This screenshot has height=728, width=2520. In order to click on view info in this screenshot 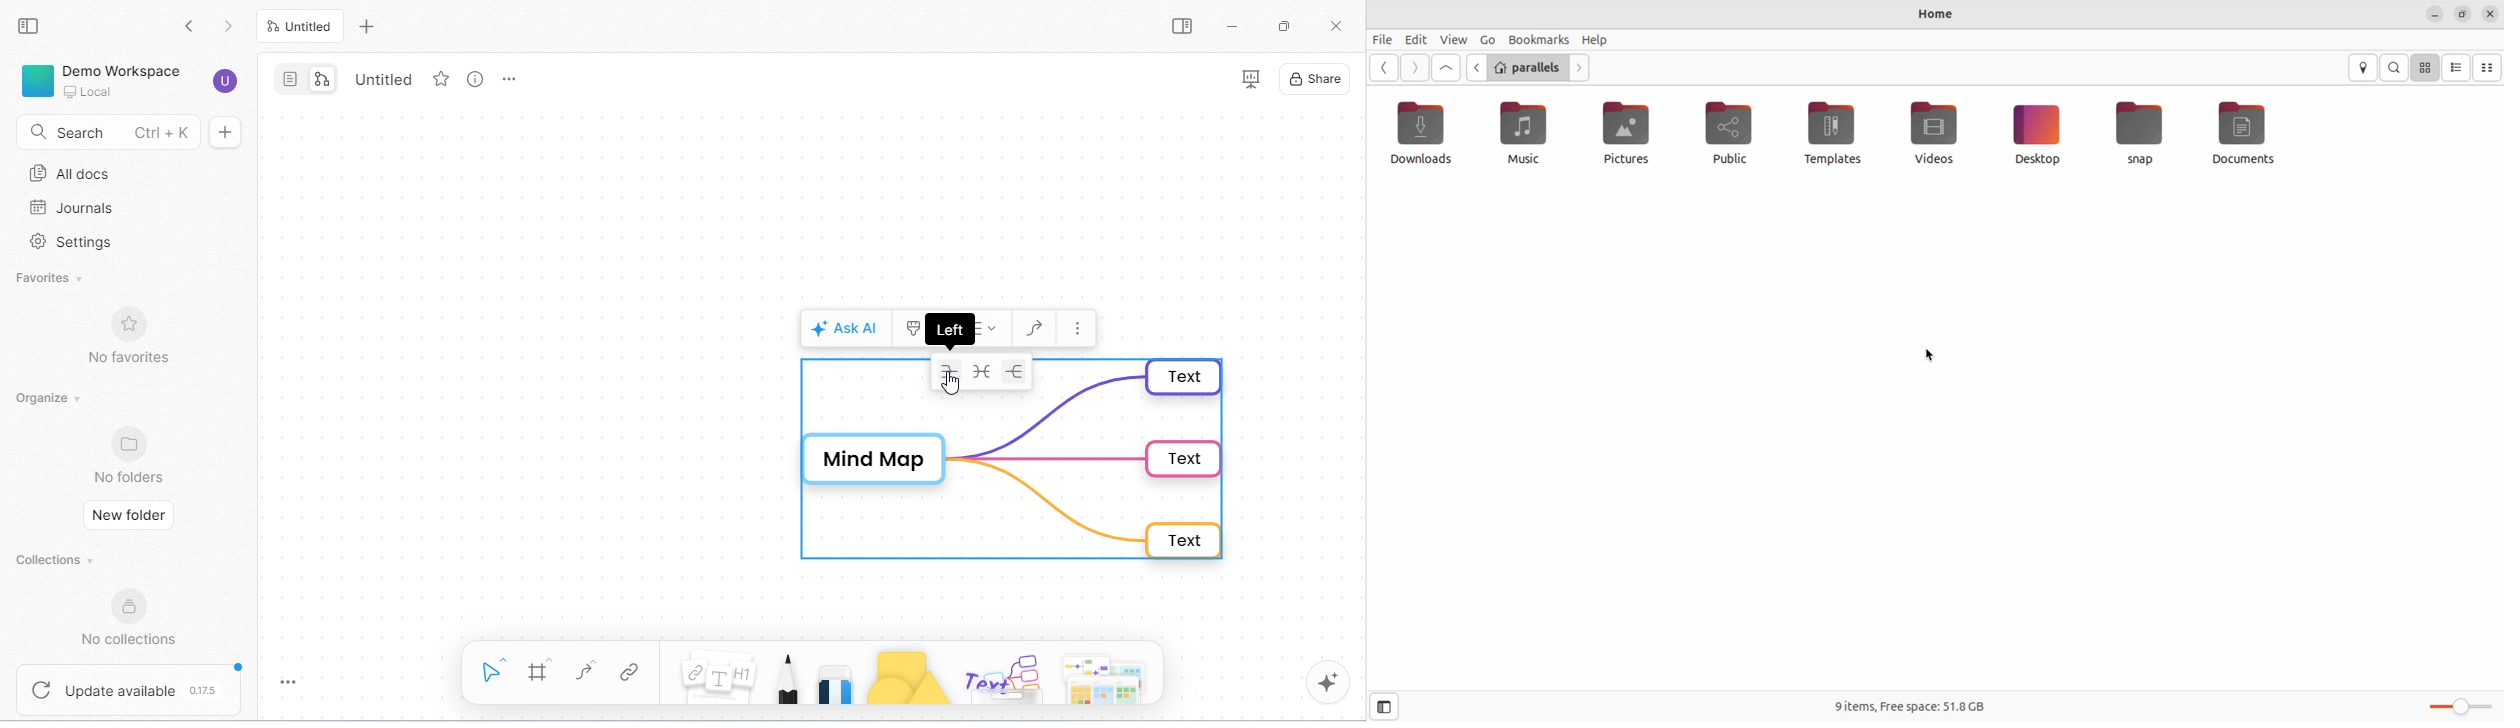, I will do `click(472, 79)`.